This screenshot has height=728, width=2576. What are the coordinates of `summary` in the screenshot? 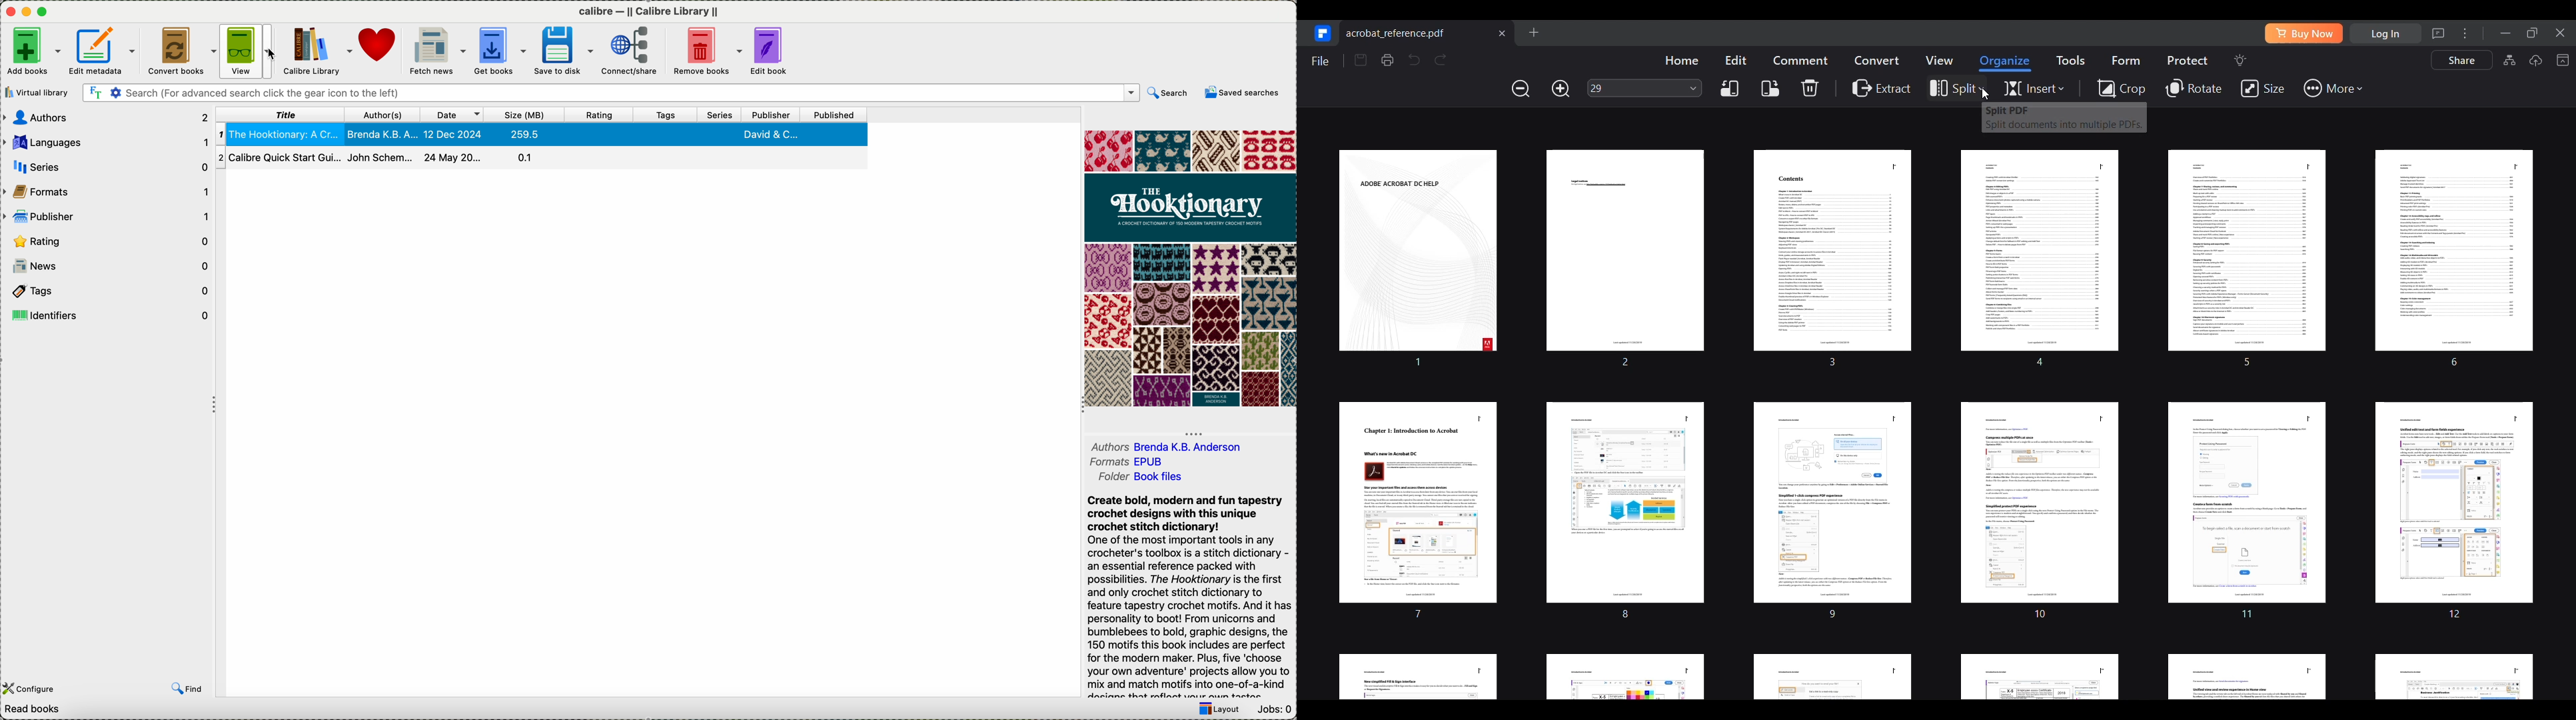 It's located at (1192, 596).